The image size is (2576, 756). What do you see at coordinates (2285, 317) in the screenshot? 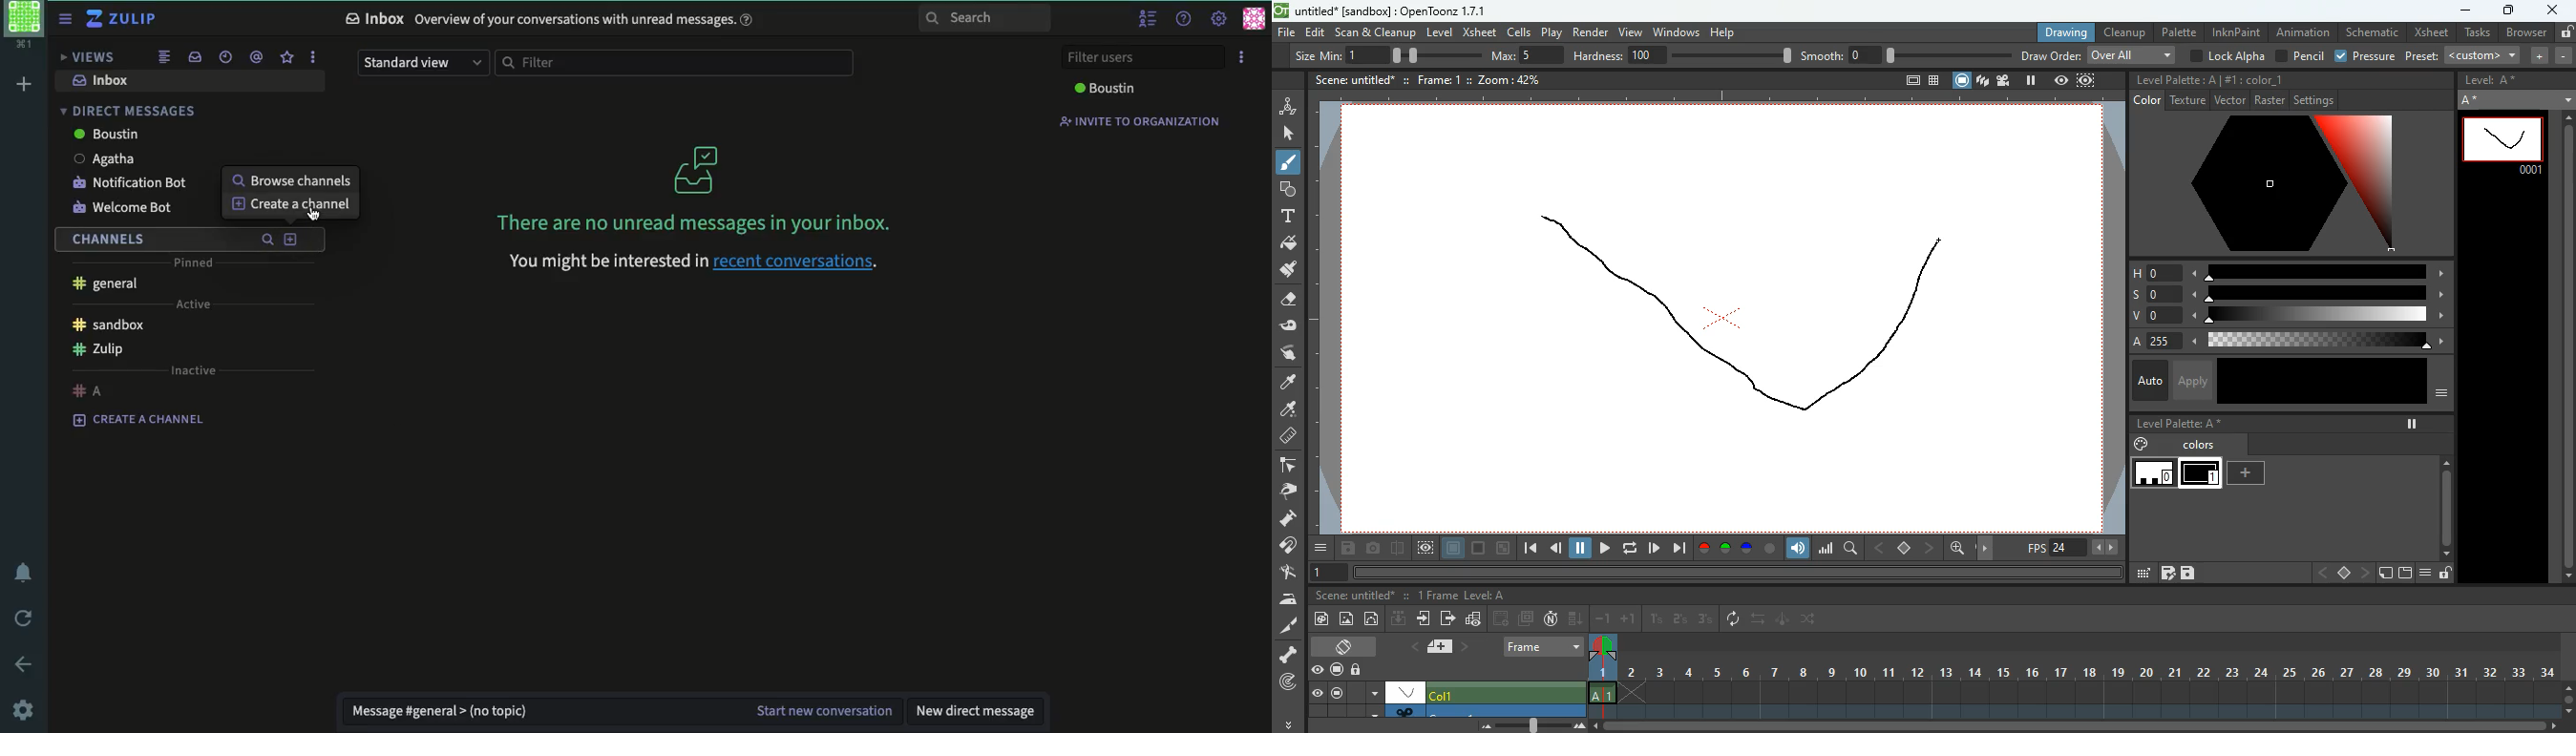
I see `v` at bounding box center [2285, 317].